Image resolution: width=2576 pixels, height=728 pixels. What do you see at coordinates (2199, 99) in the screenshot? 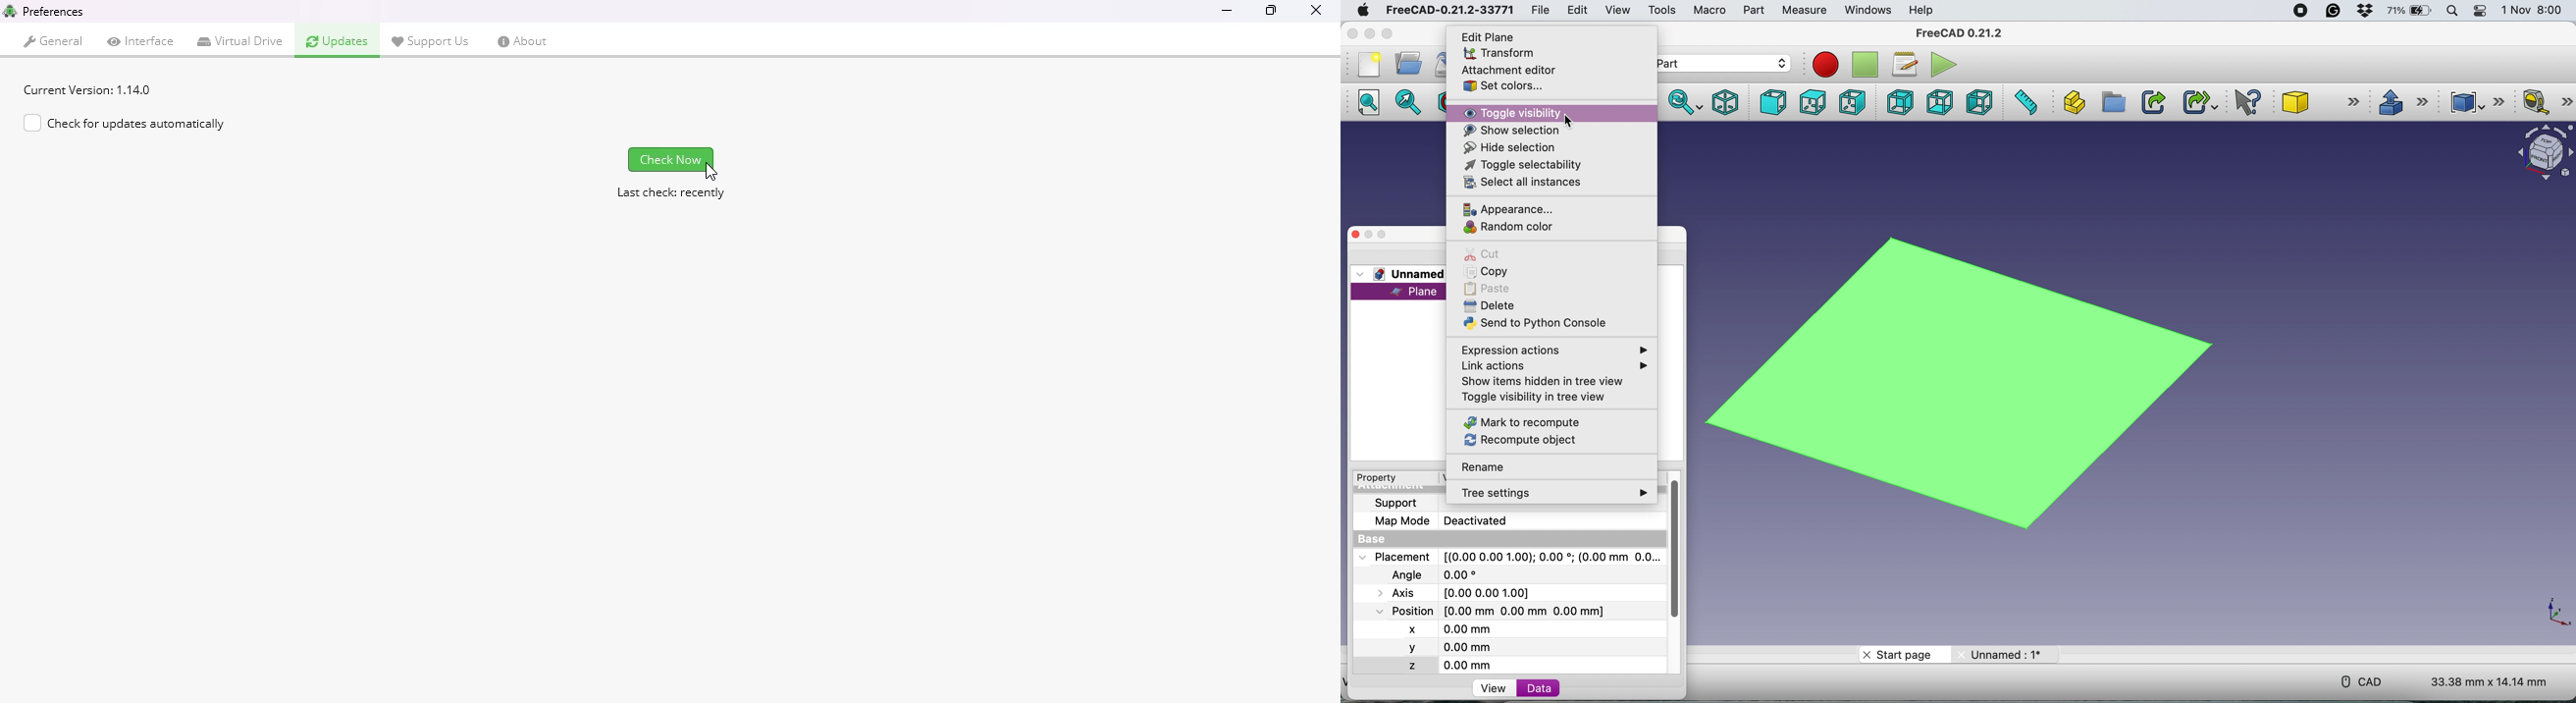
I see `make sub link` at bounding box center [2199, 99].